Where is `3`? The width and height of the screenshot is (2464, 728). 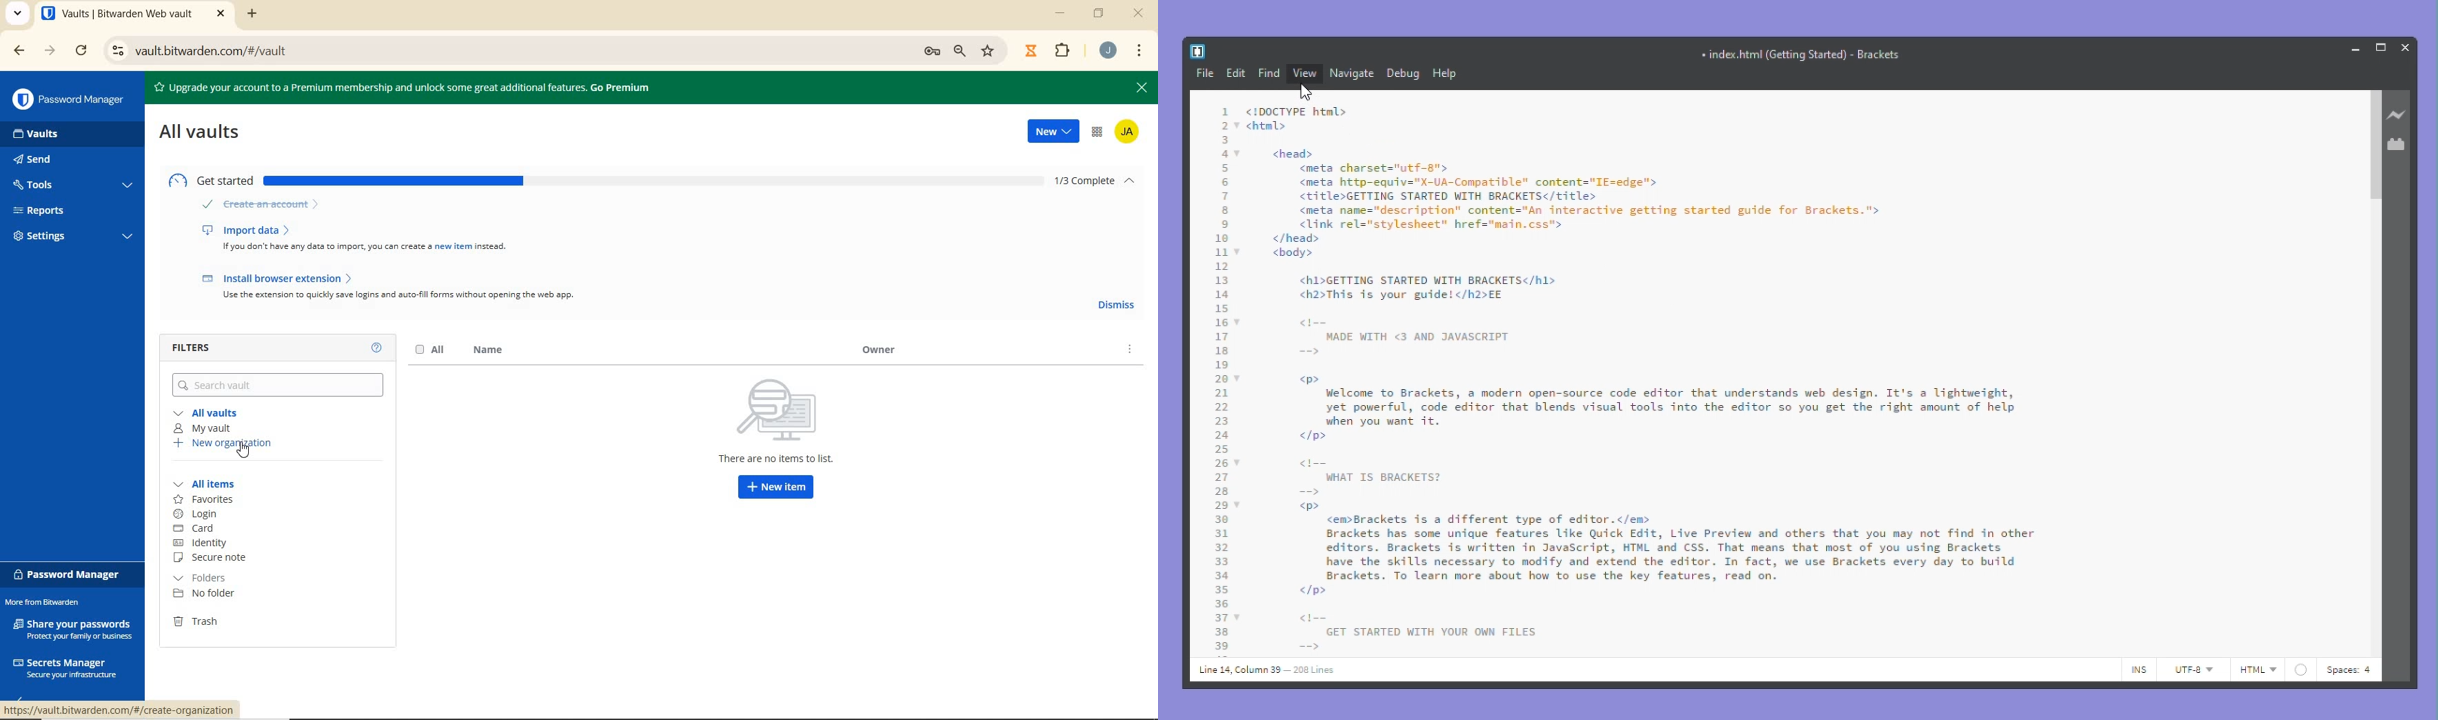
3 is located at coordinates (1225, 140).